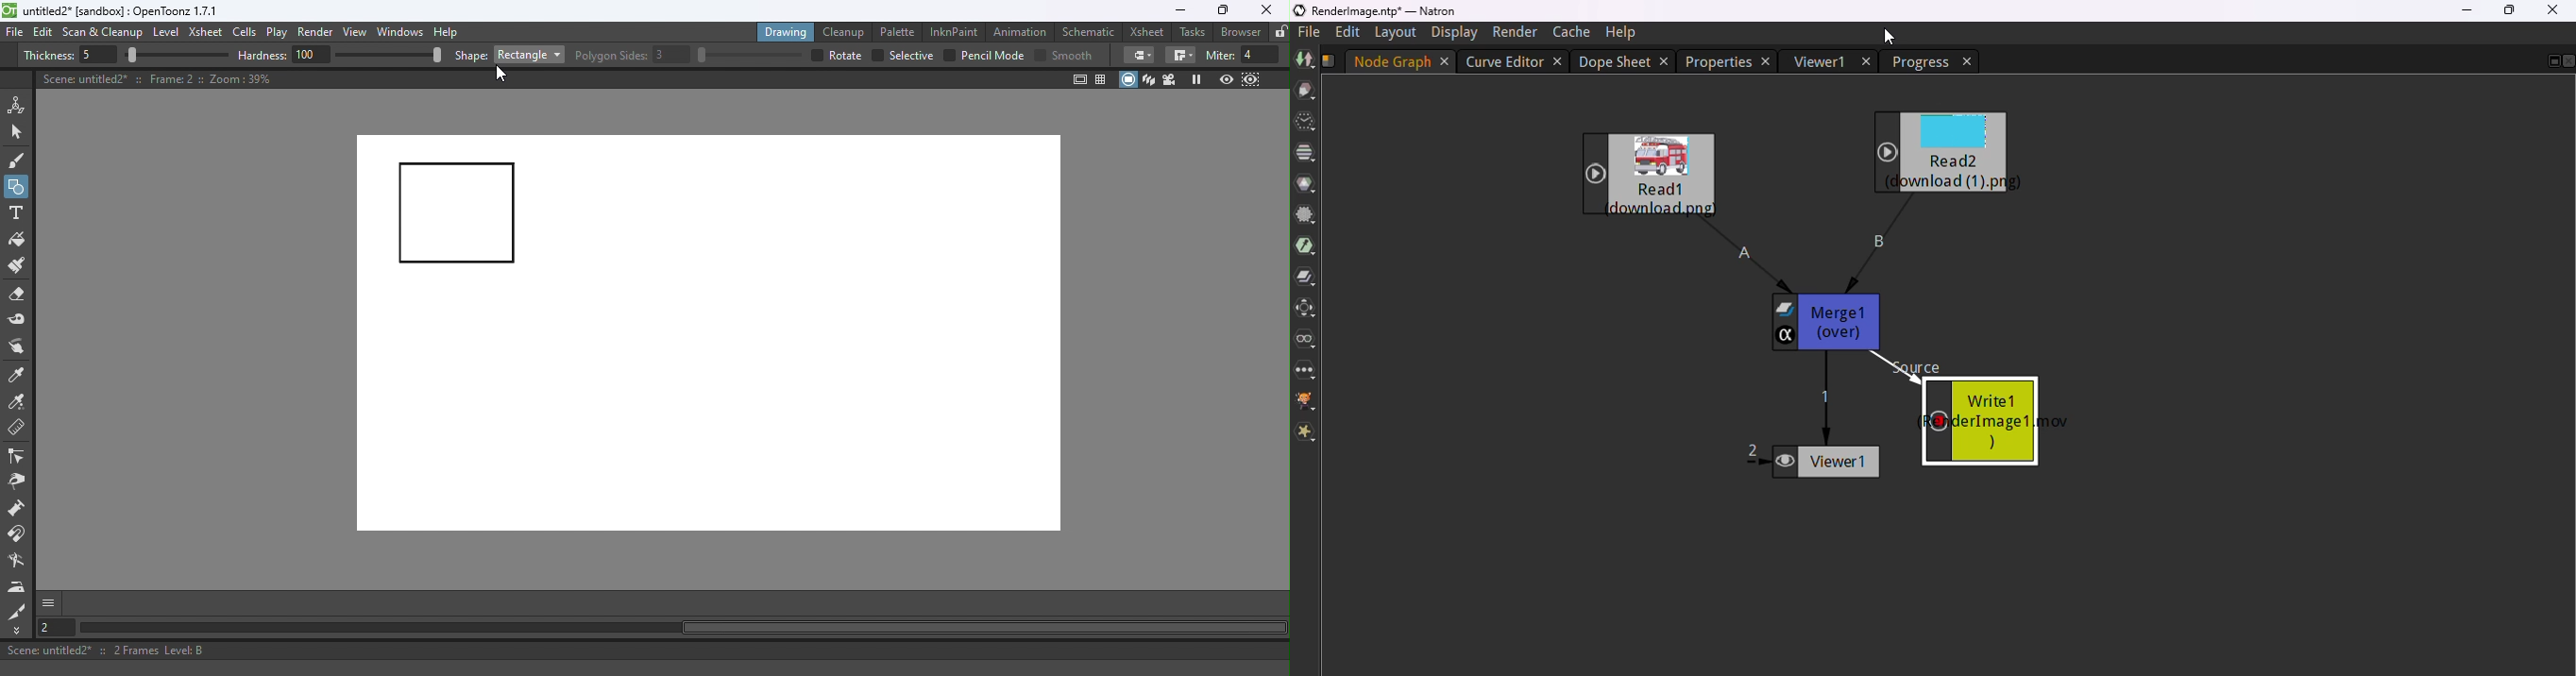 The height and width of the screenshot is (700, 2576). I want to click on logo, so click(1298, 10).